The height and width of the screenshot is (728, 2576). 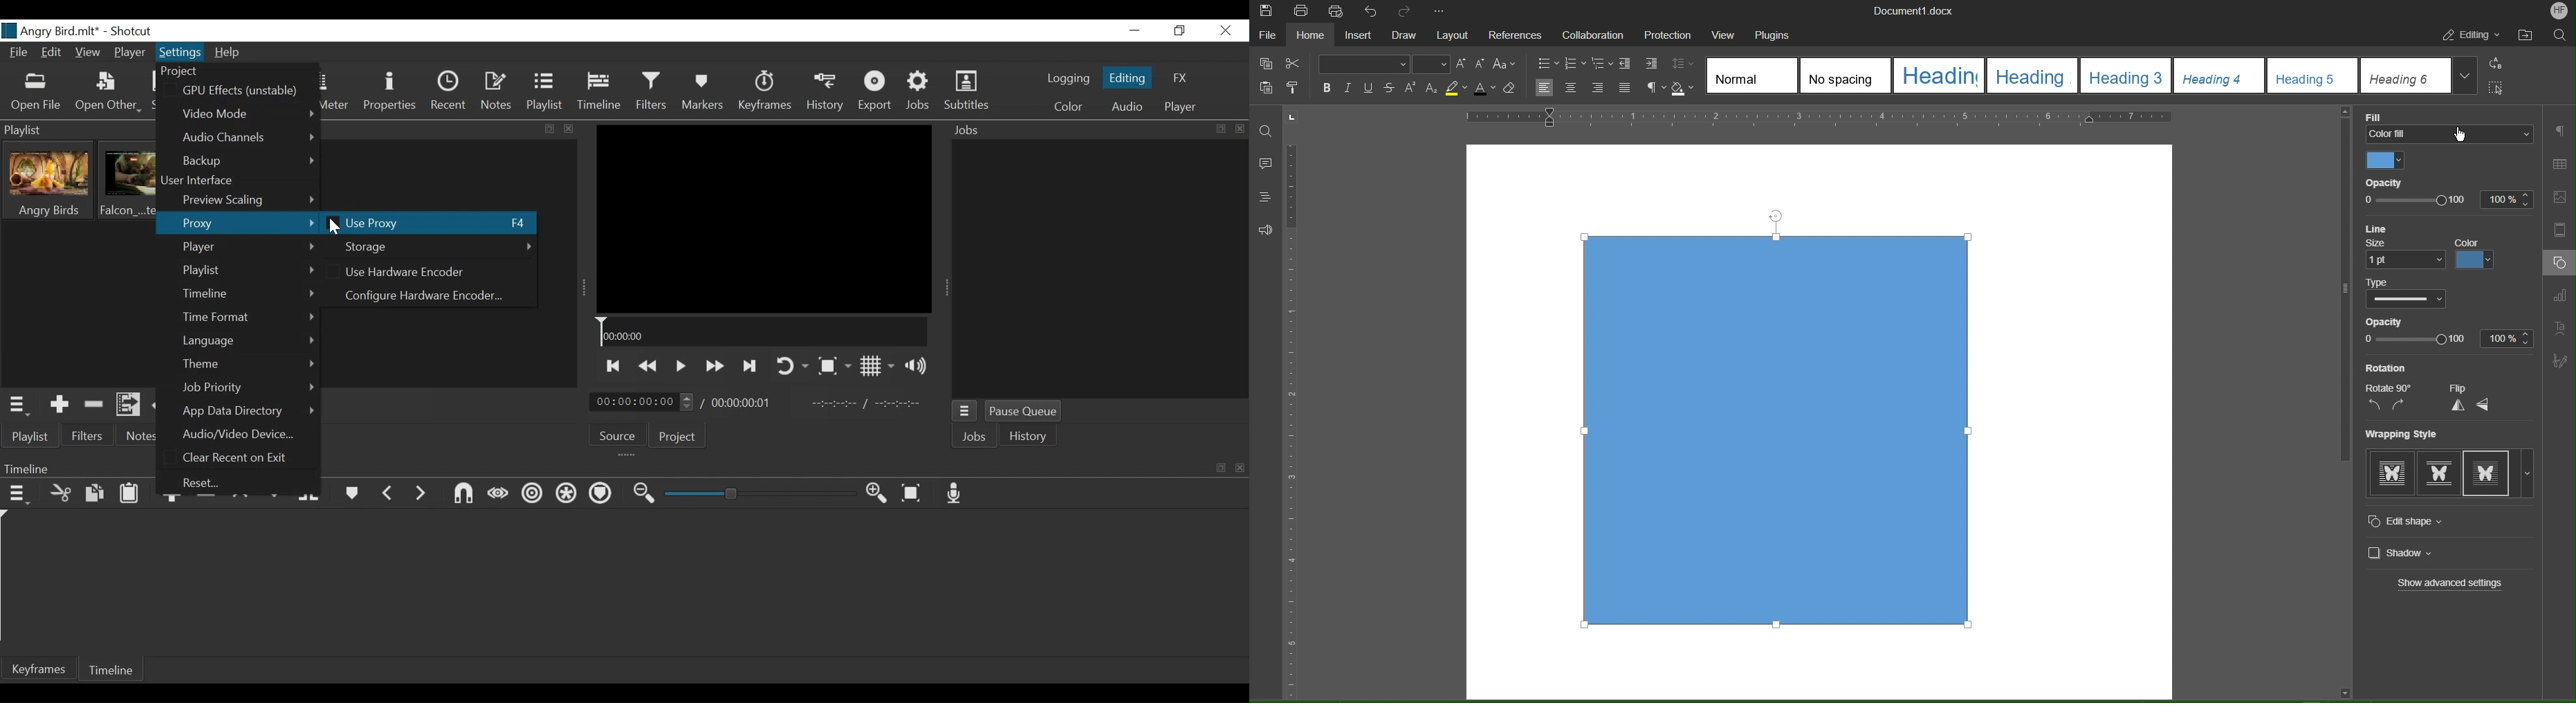 I want to click on Erase Style, so click(x=1511, y=89).